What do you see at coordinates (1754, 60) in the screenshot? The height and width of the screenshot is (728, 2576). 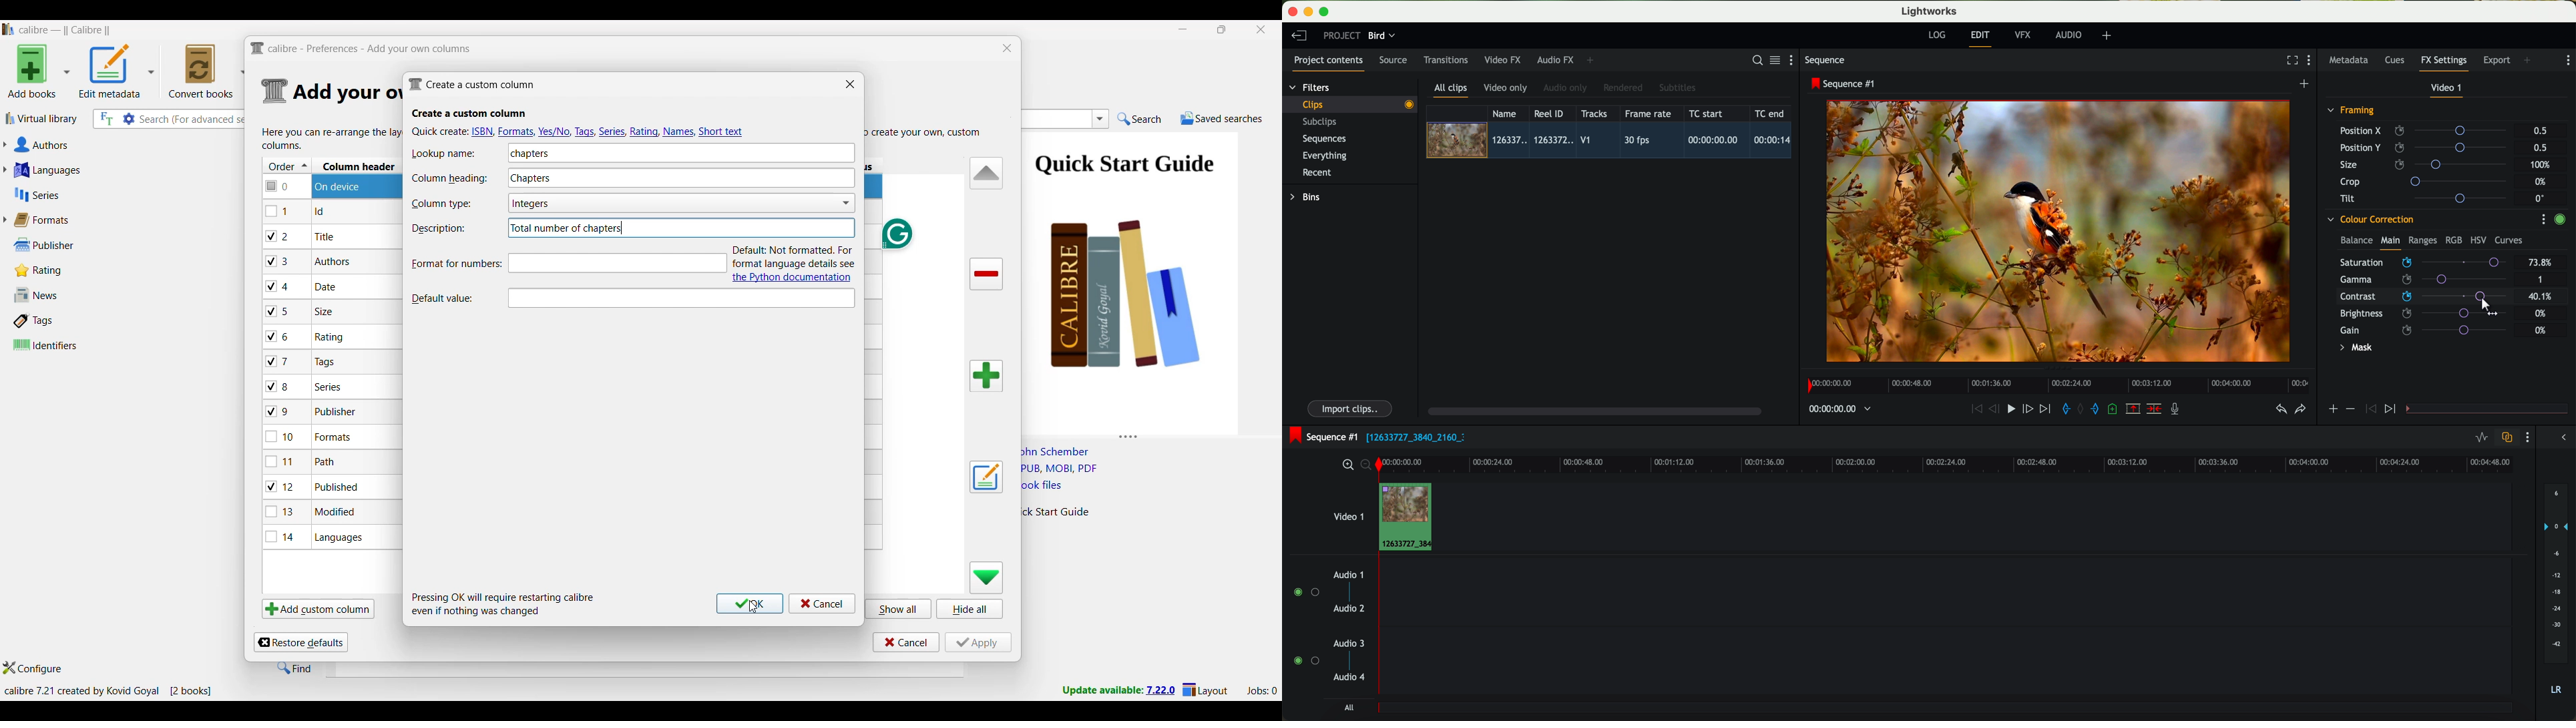 I see `search for assets or bins` at bounding box center [1754, 60].